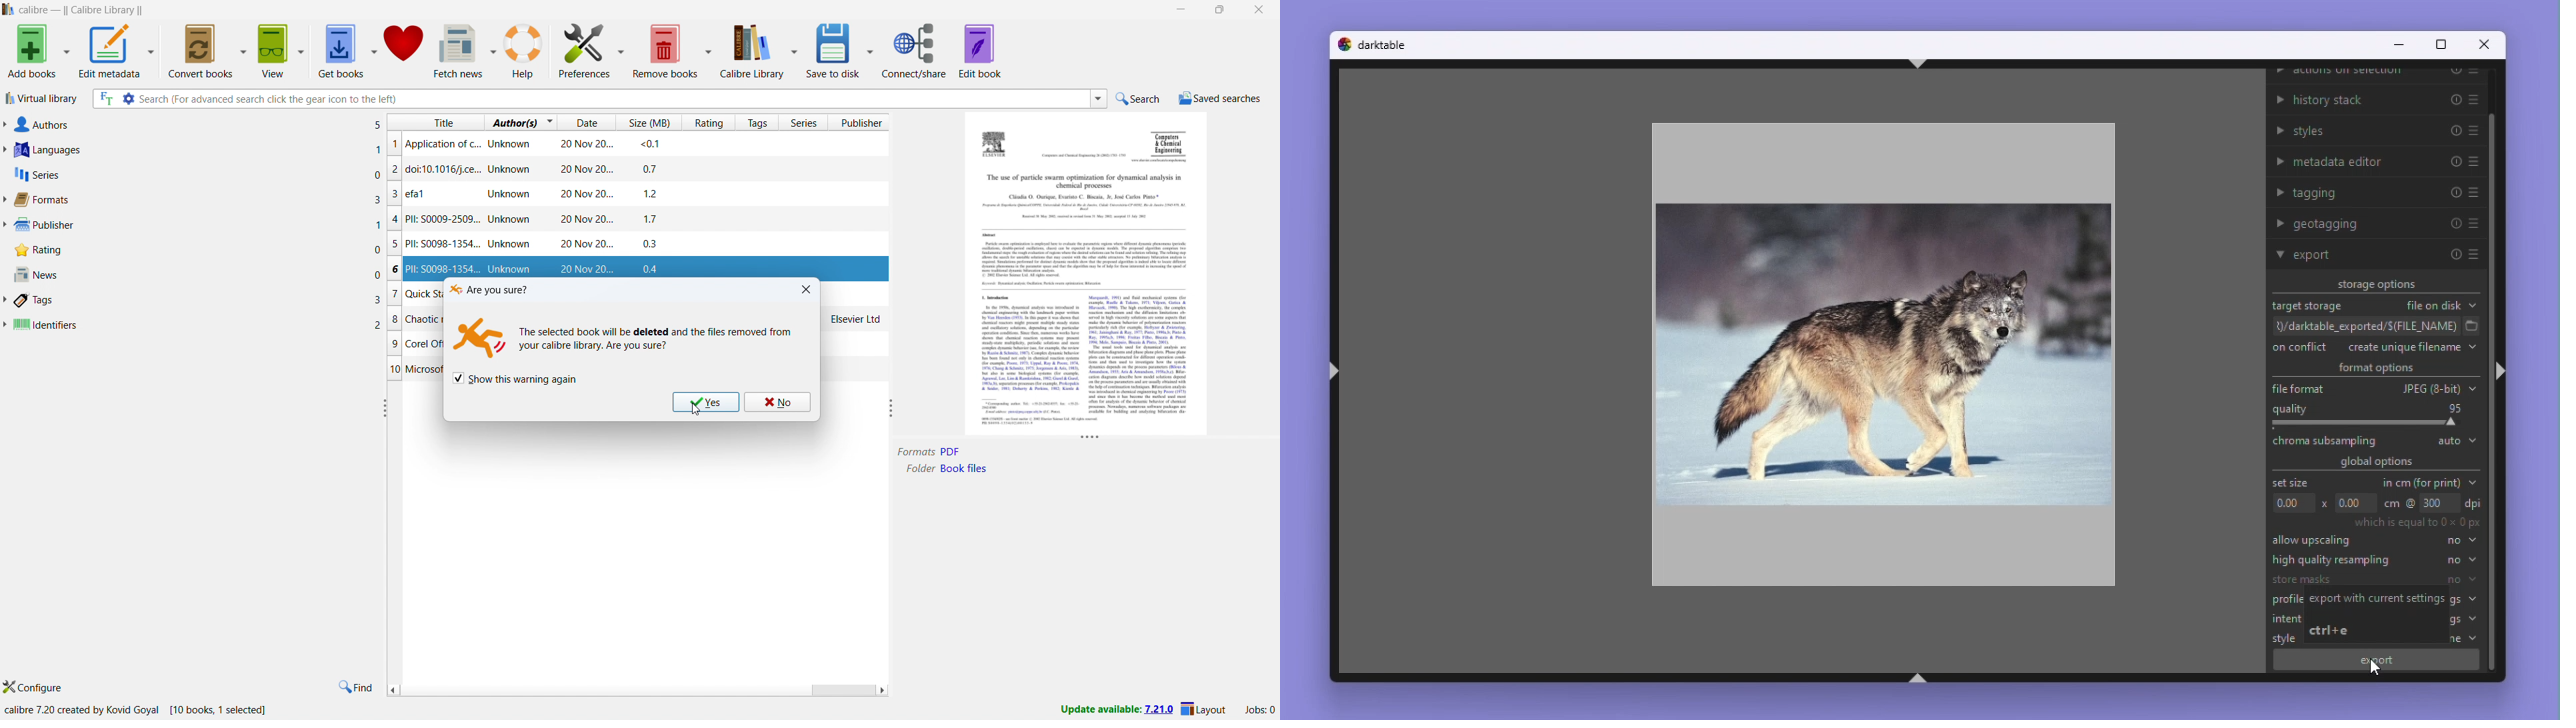 The image size is (2576, 728). Describe the element at coordinates (515, 377) in the screenshot. I see `Show this warning again` at that location.